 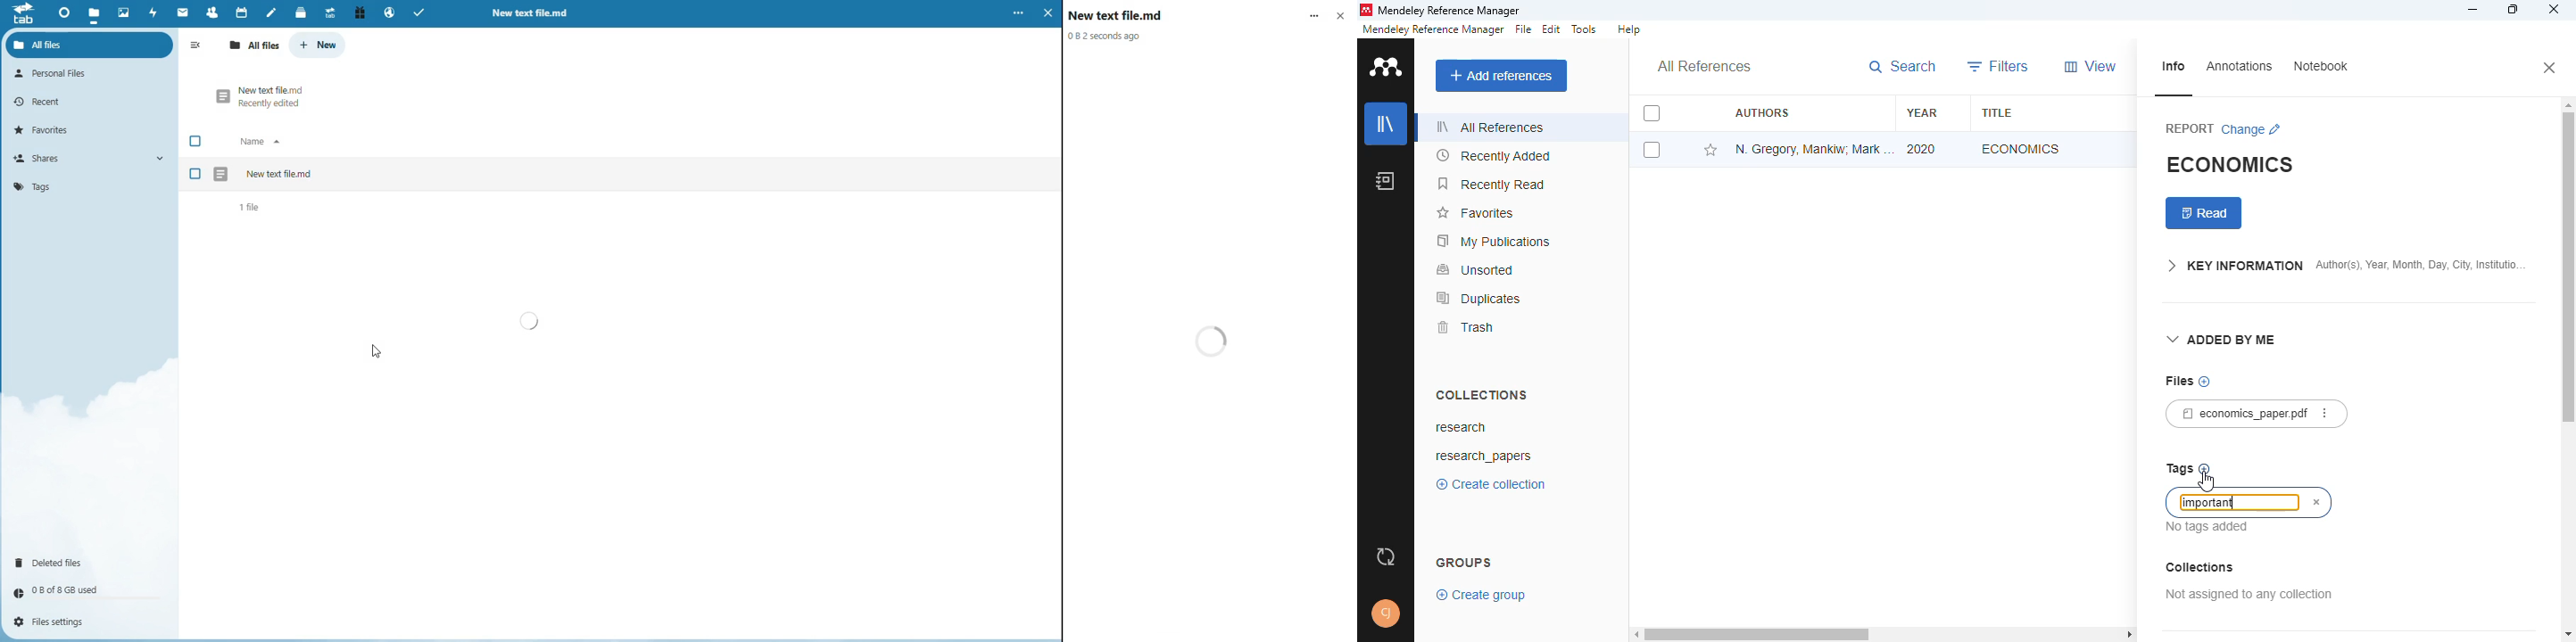 I want to click on New Text File, so click(x=272, y=88).